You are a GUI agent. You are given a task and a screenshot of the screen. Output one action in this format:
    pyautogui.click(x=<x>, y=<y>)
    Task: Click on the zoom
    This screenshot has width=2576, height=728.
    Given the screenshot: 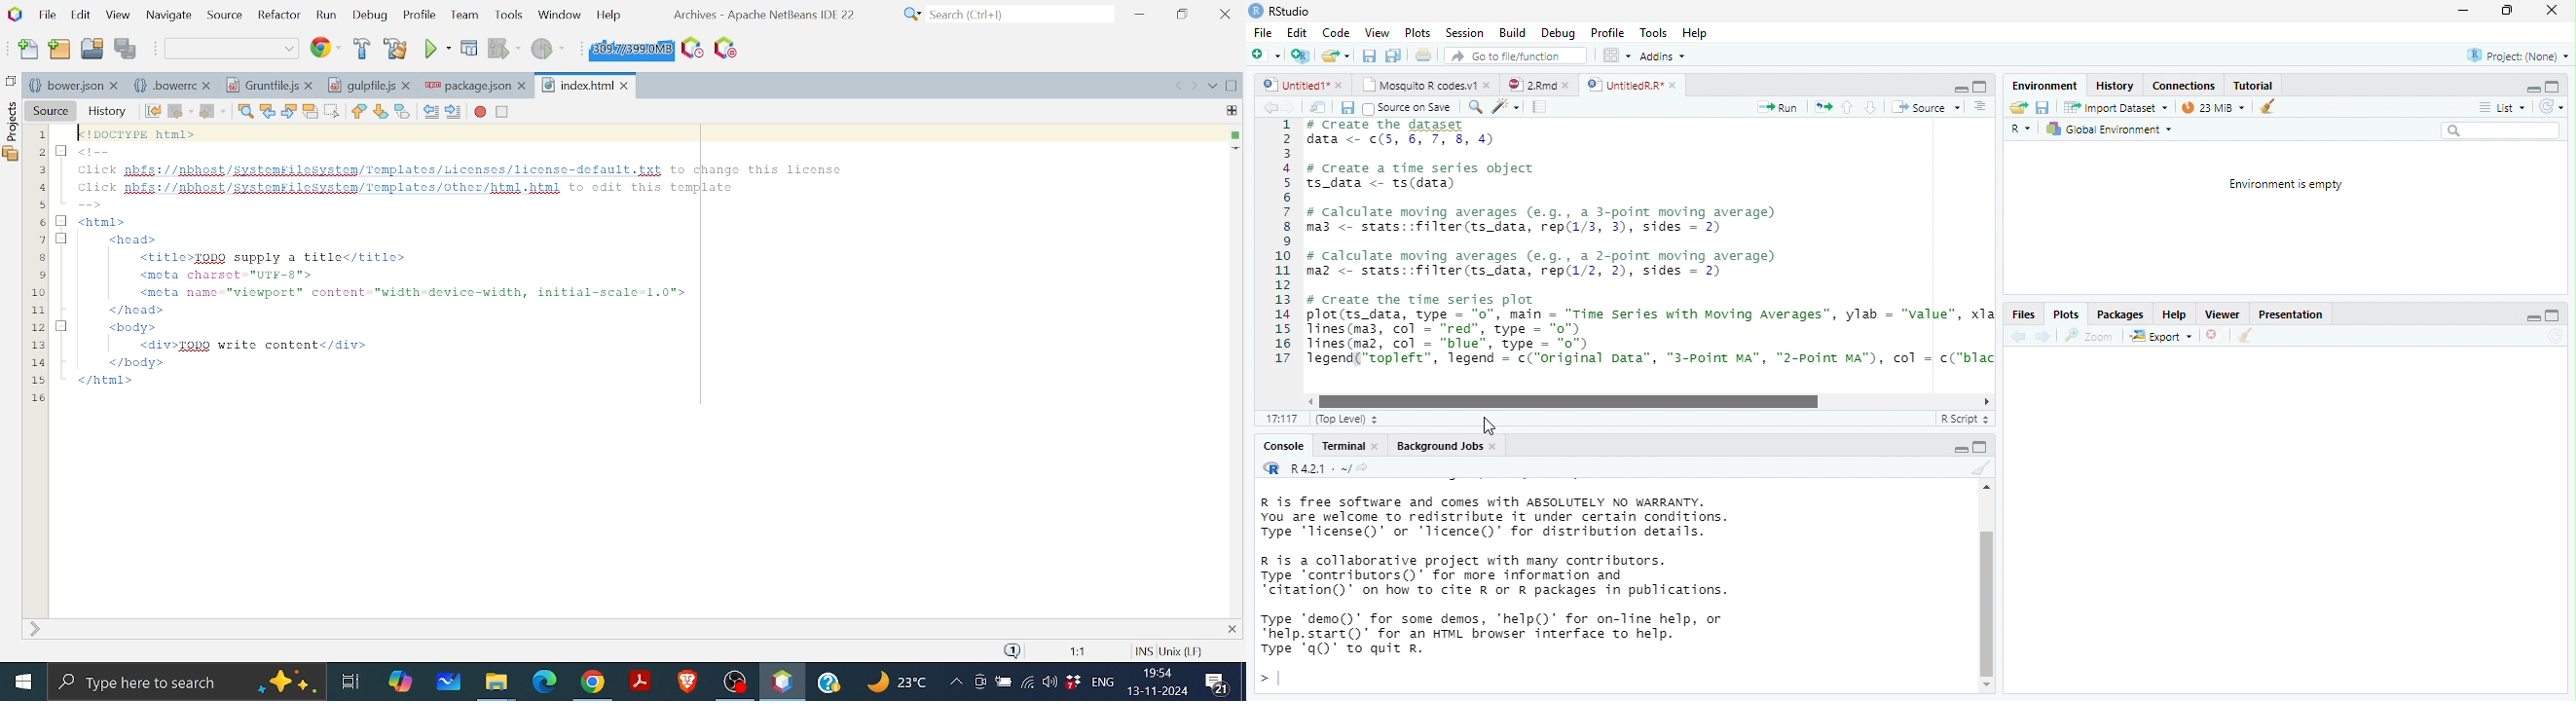 What is the action you would take?
    pyautogui.click(x=2092, y=336)
    